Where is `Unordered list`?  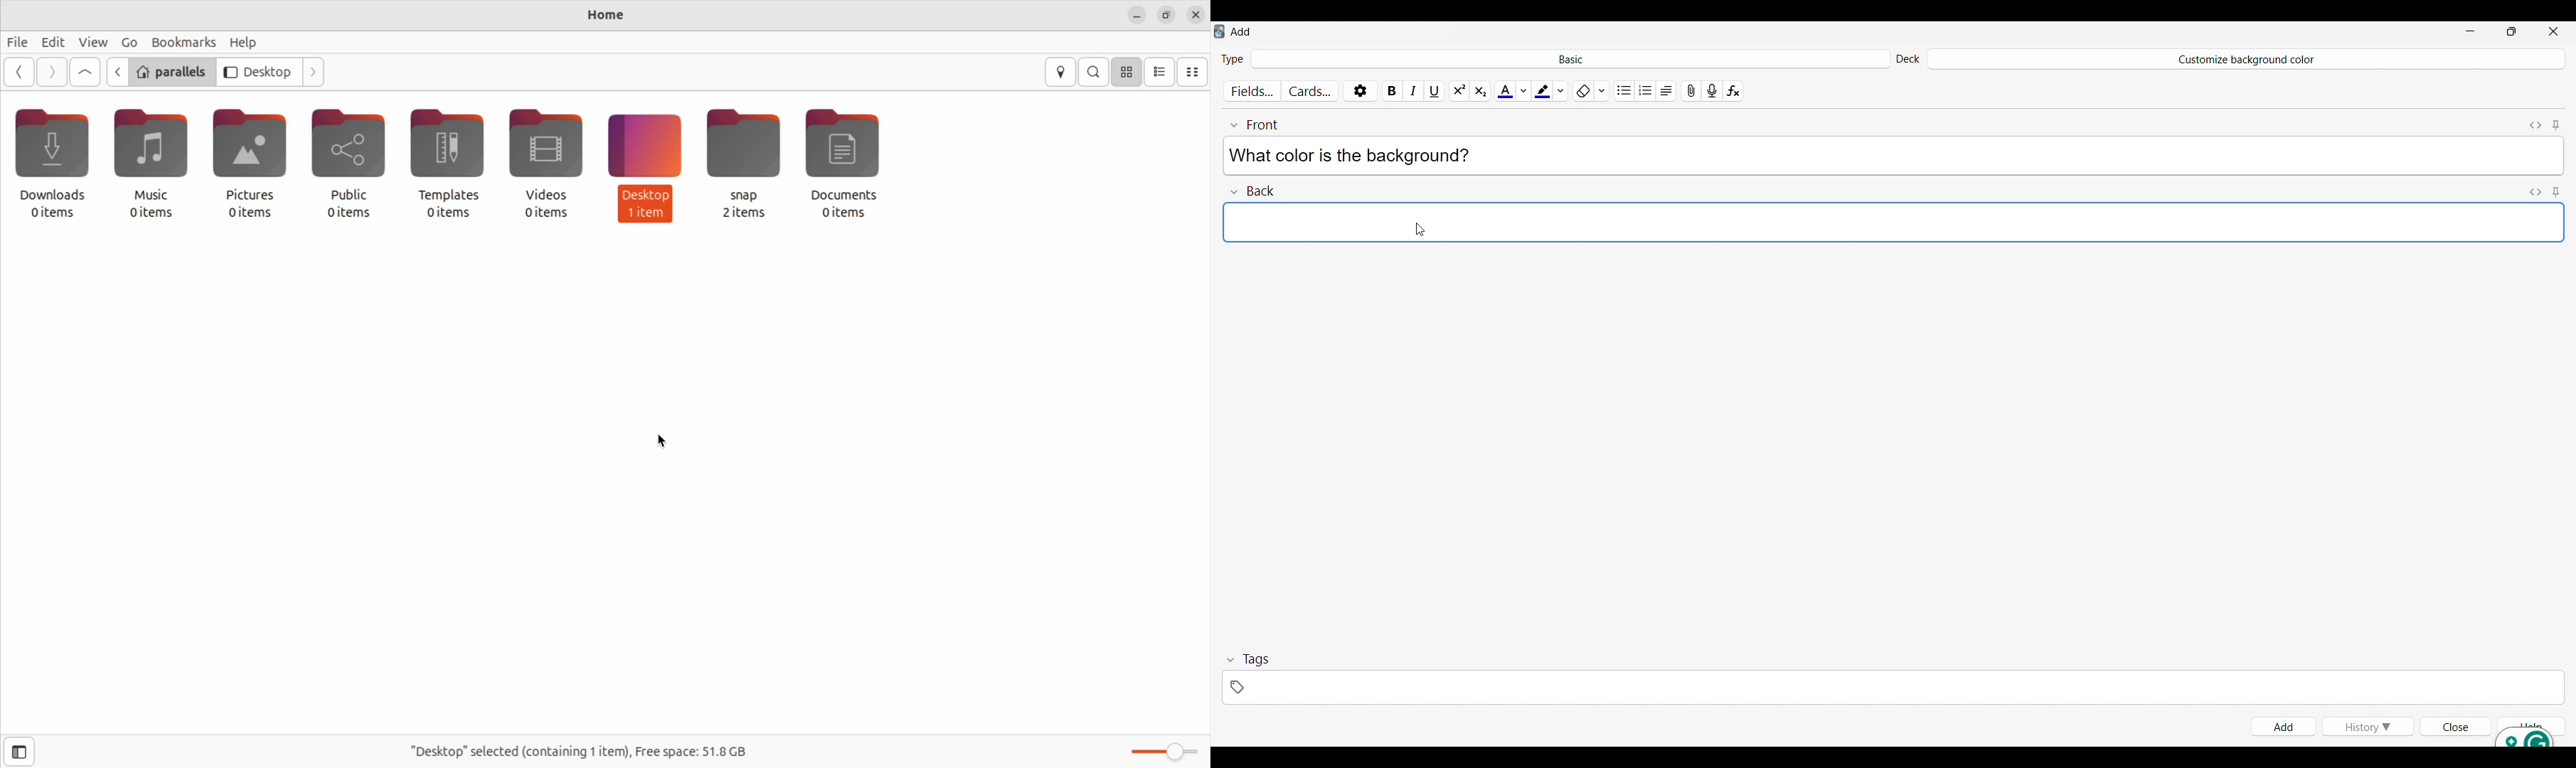 Unordered list is located at coordinates (1625, 89).